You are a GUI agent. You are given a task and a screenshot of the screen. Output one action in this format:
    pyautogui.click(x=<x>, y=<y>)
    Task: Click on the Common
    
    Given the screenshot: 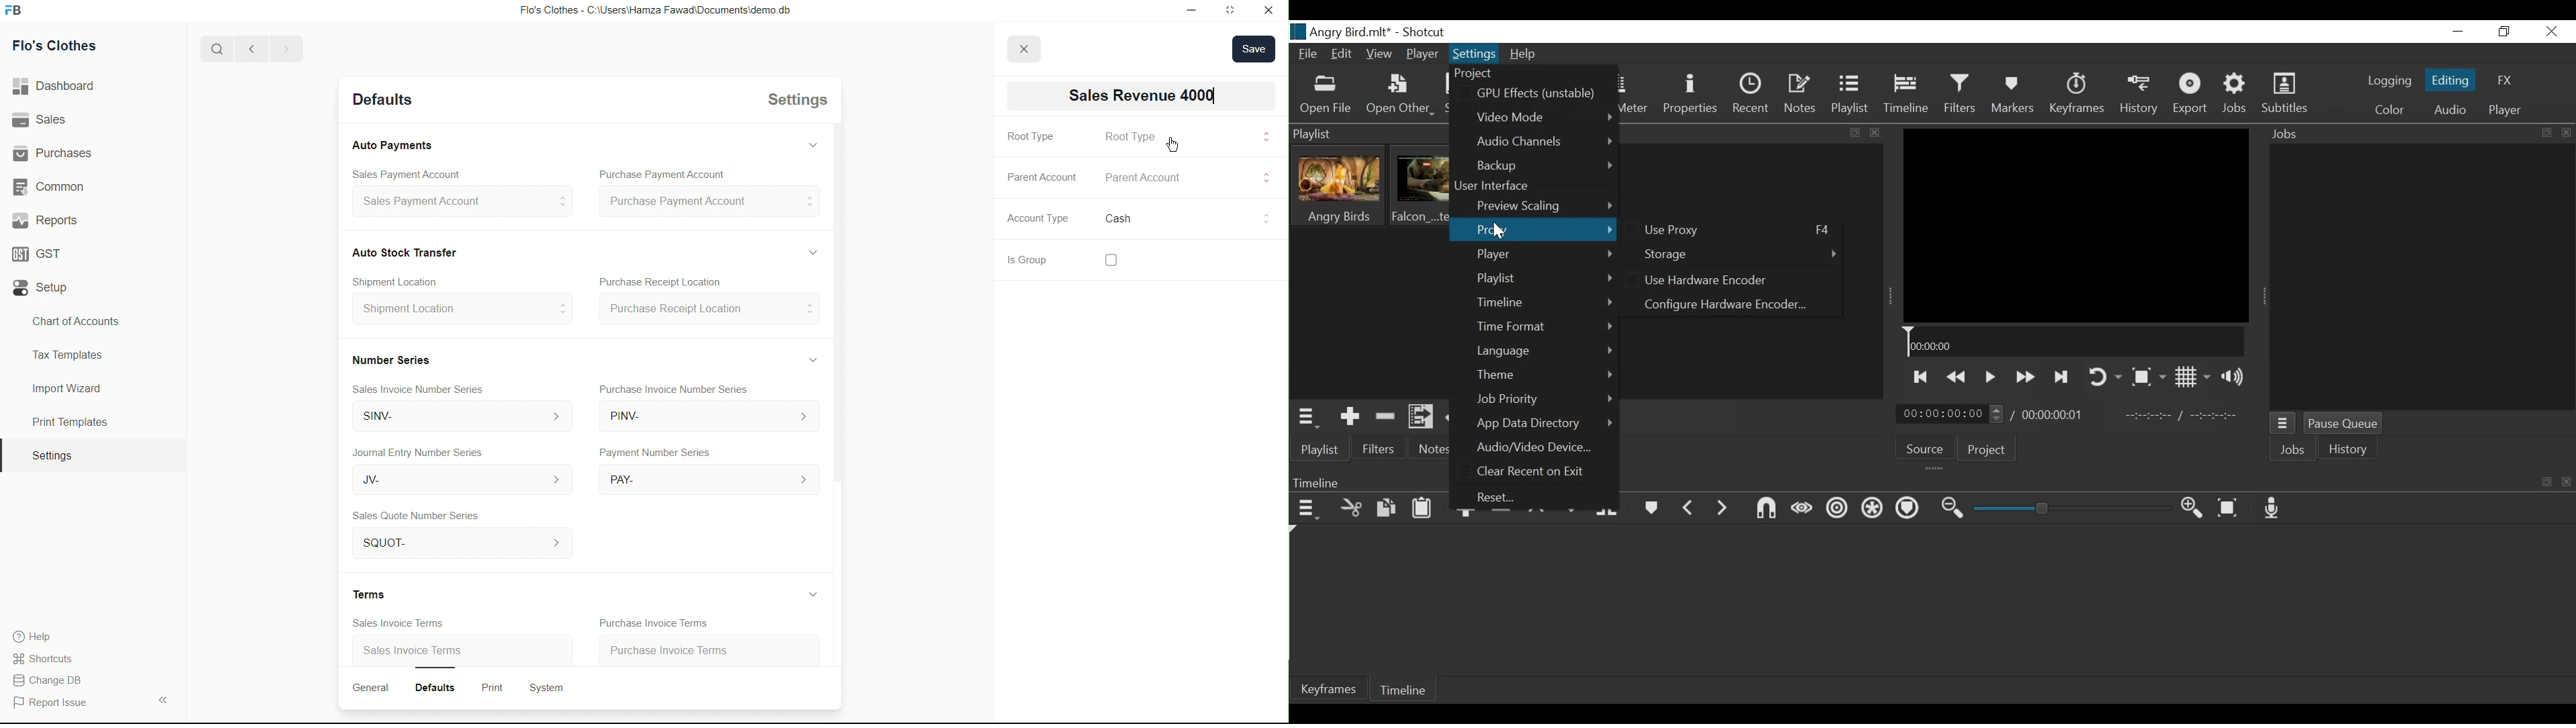 What is the action you would take?
    pyautogui.click(x=52, y=185)
    